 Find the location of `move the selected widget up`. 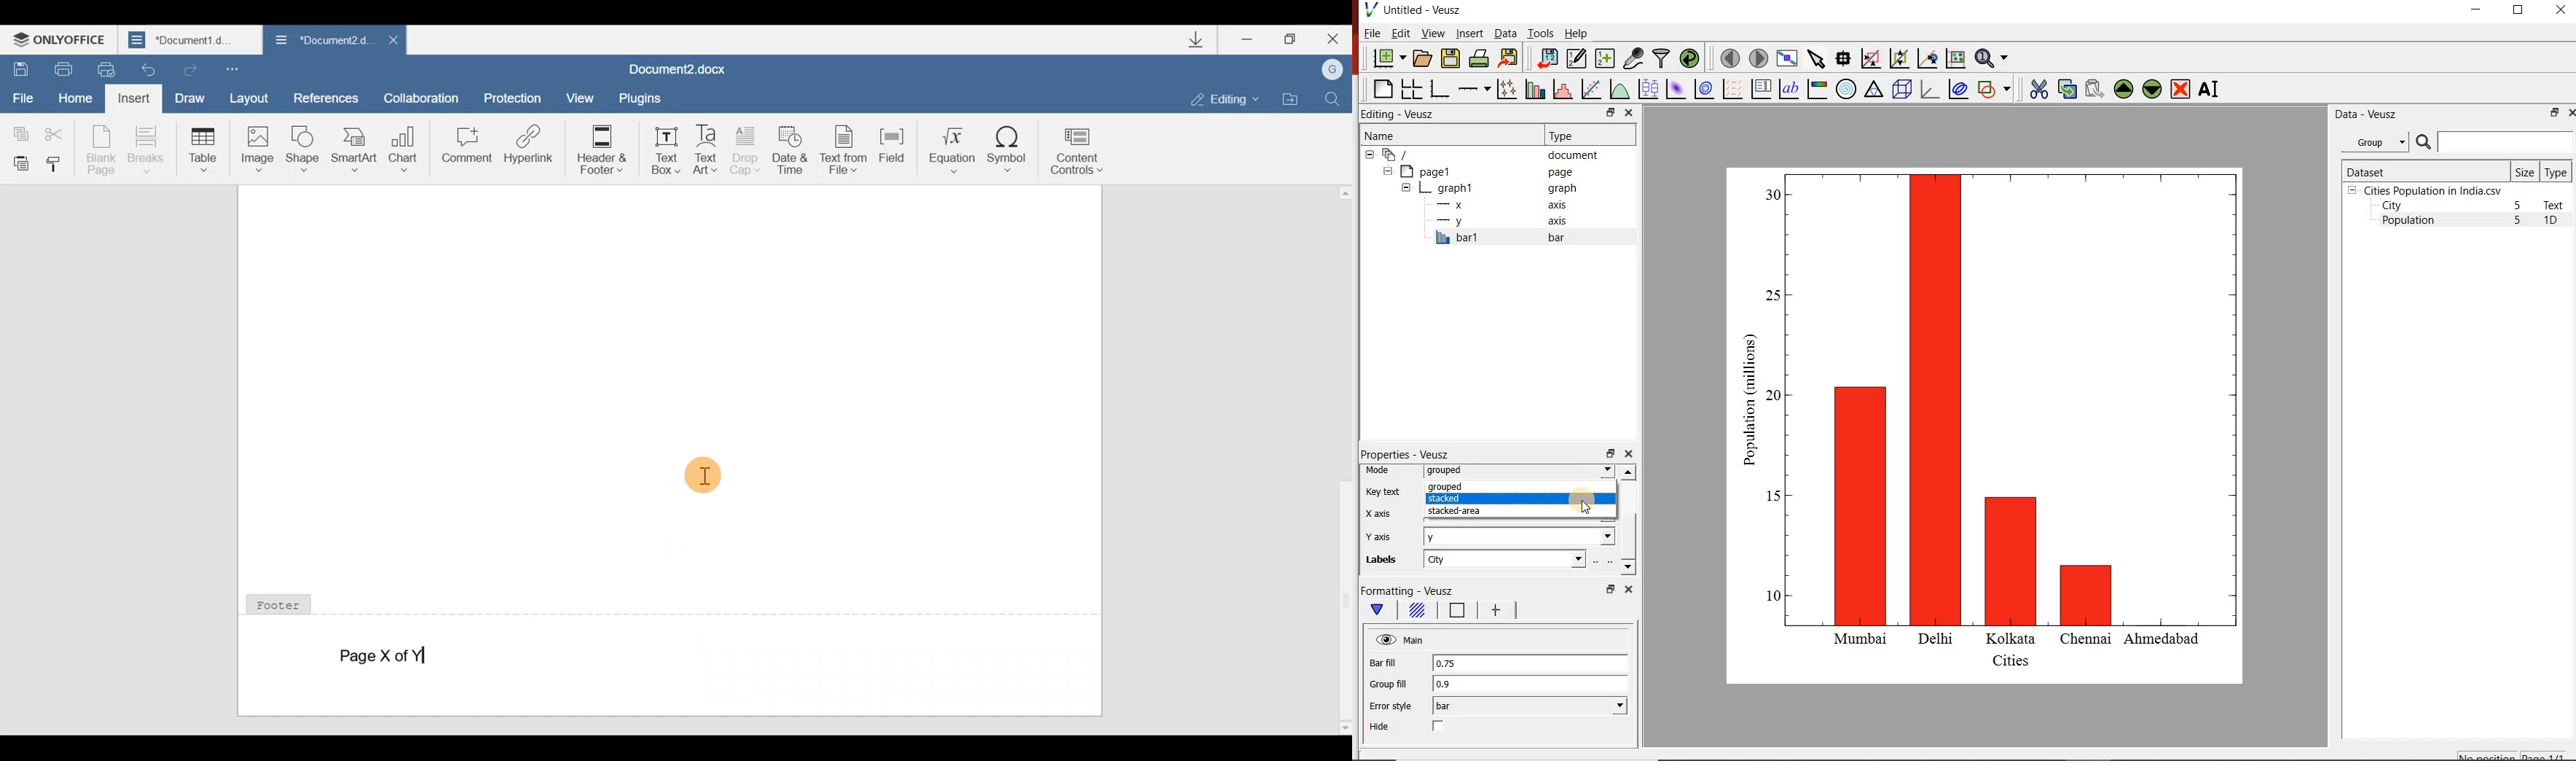

move the selected widget up is located at coordinates (2124, 88).